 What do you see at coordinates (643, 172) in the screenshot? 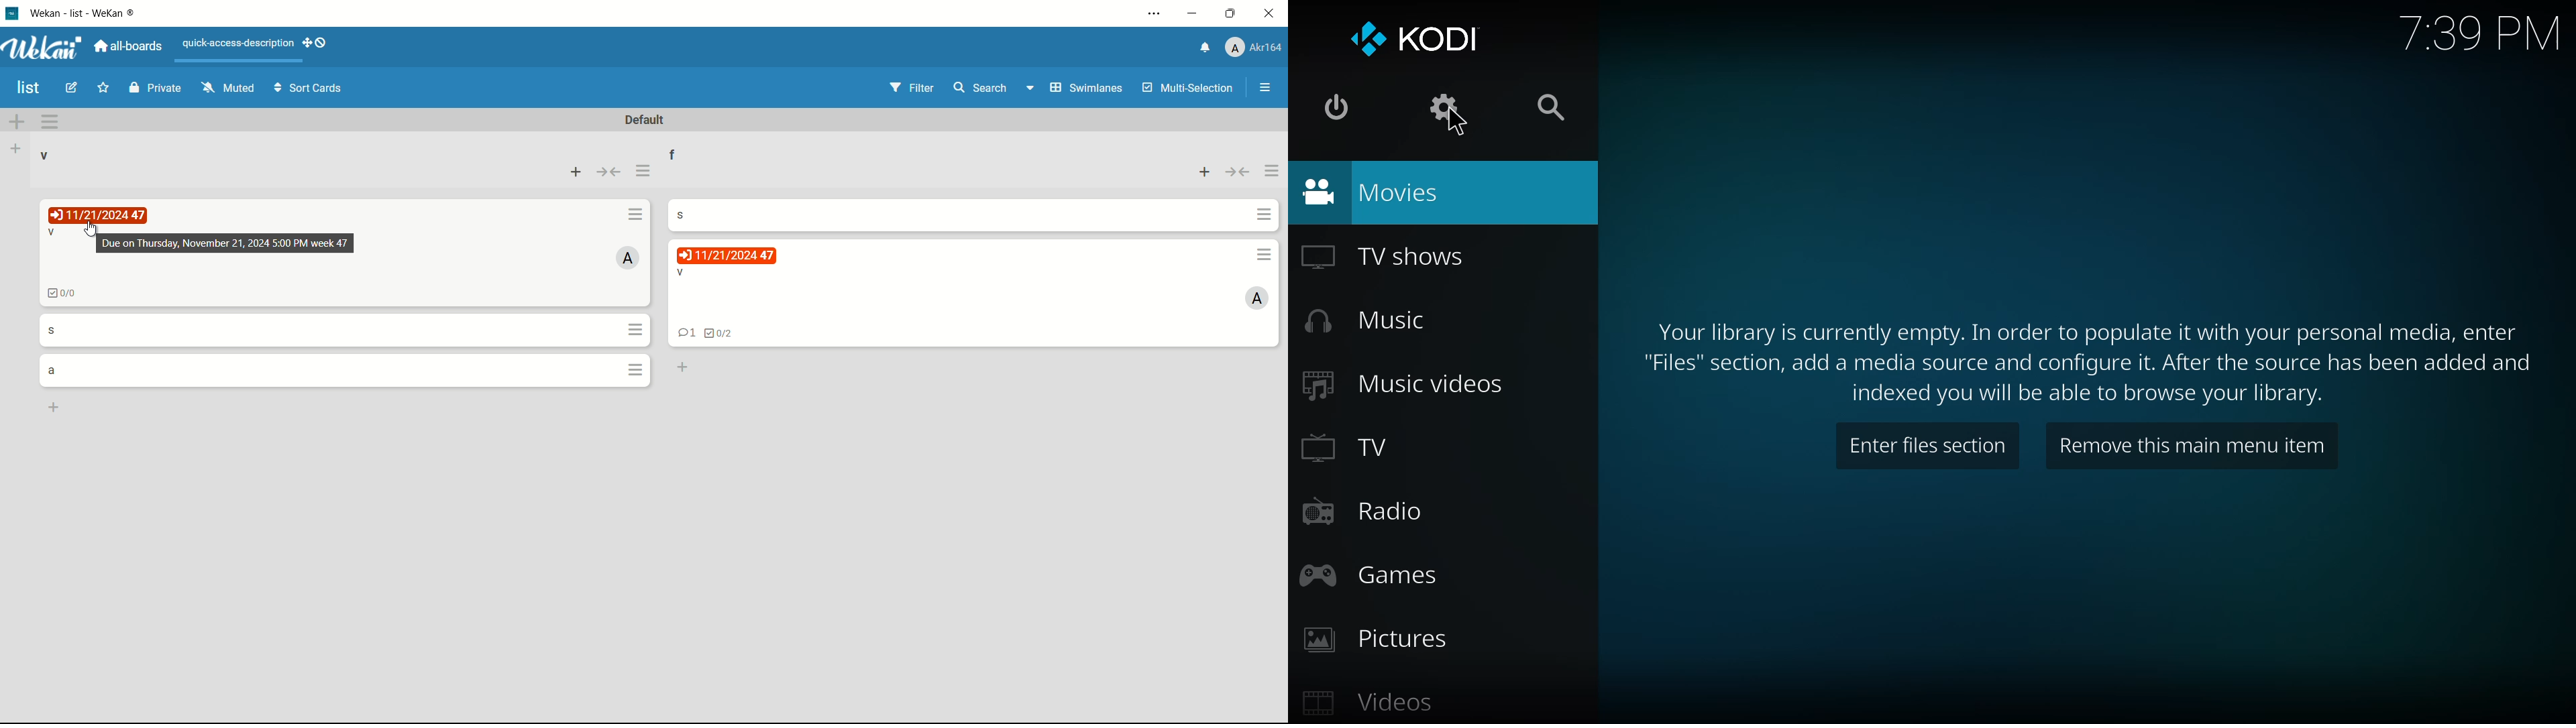
I see `list actions` at bounding box center [643, 172].